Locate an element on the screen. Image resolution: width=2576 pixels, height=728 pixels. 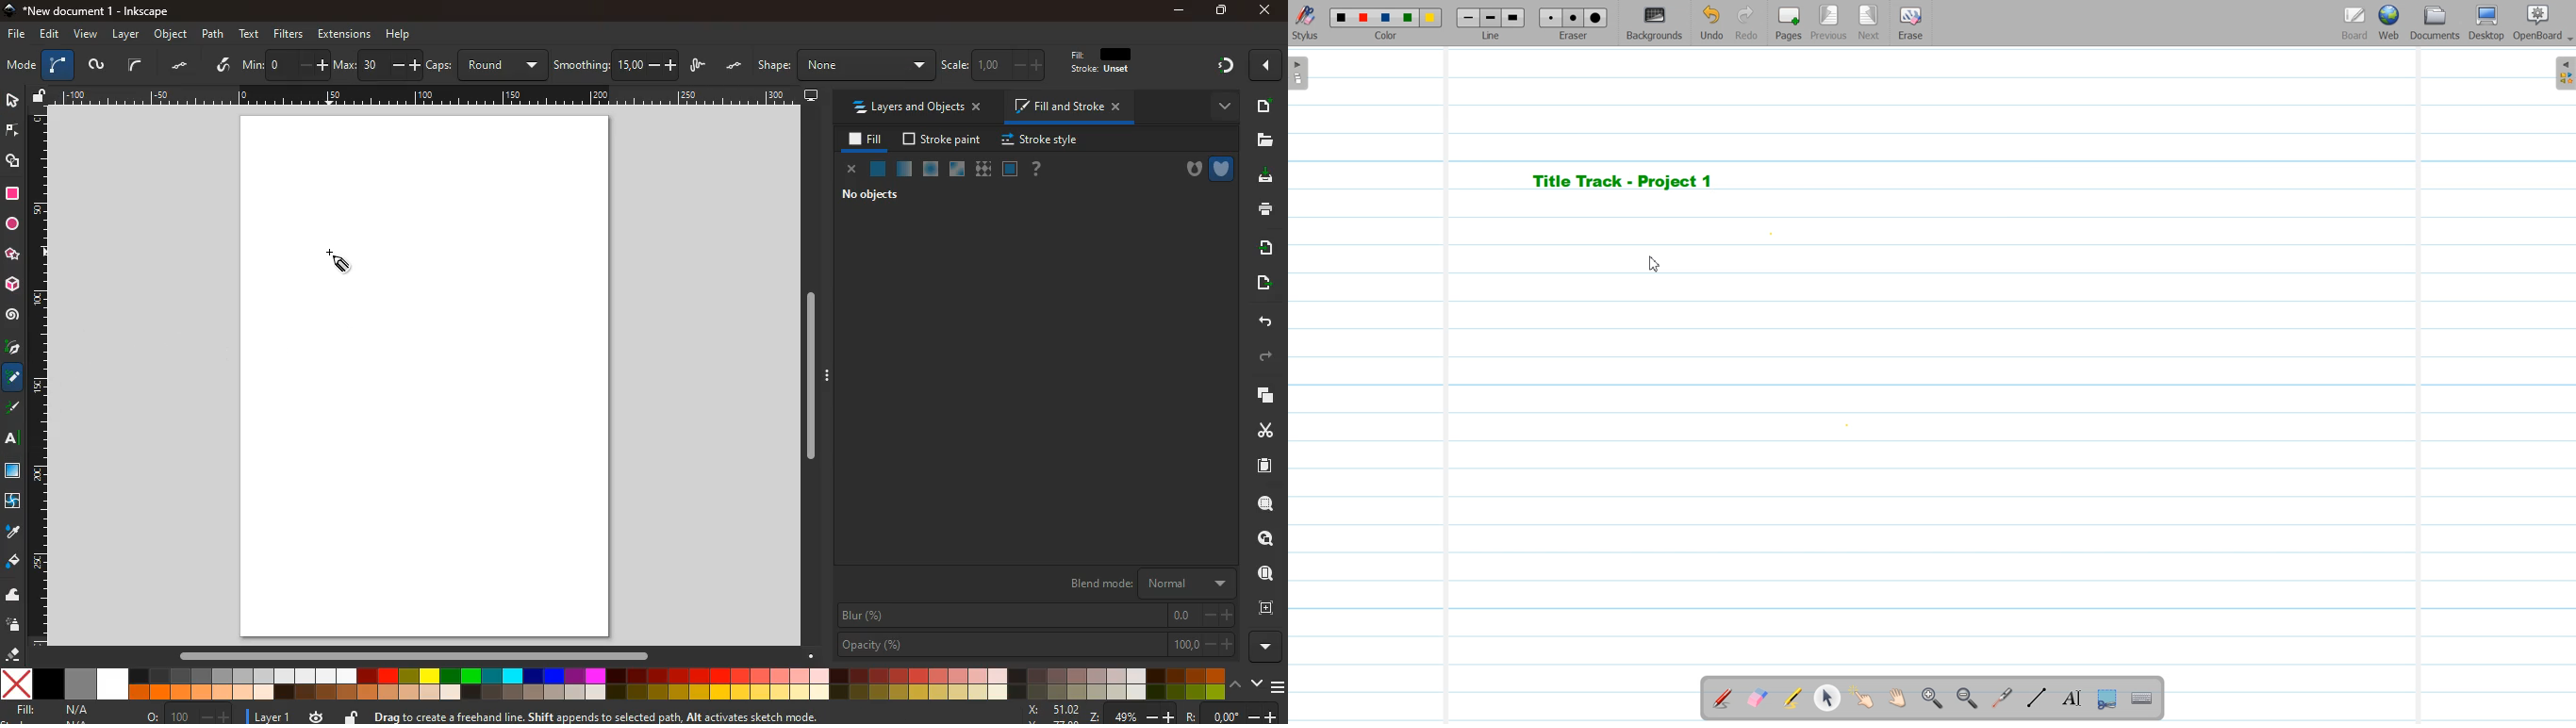
coordinates is located at coordinates (1148, 714).